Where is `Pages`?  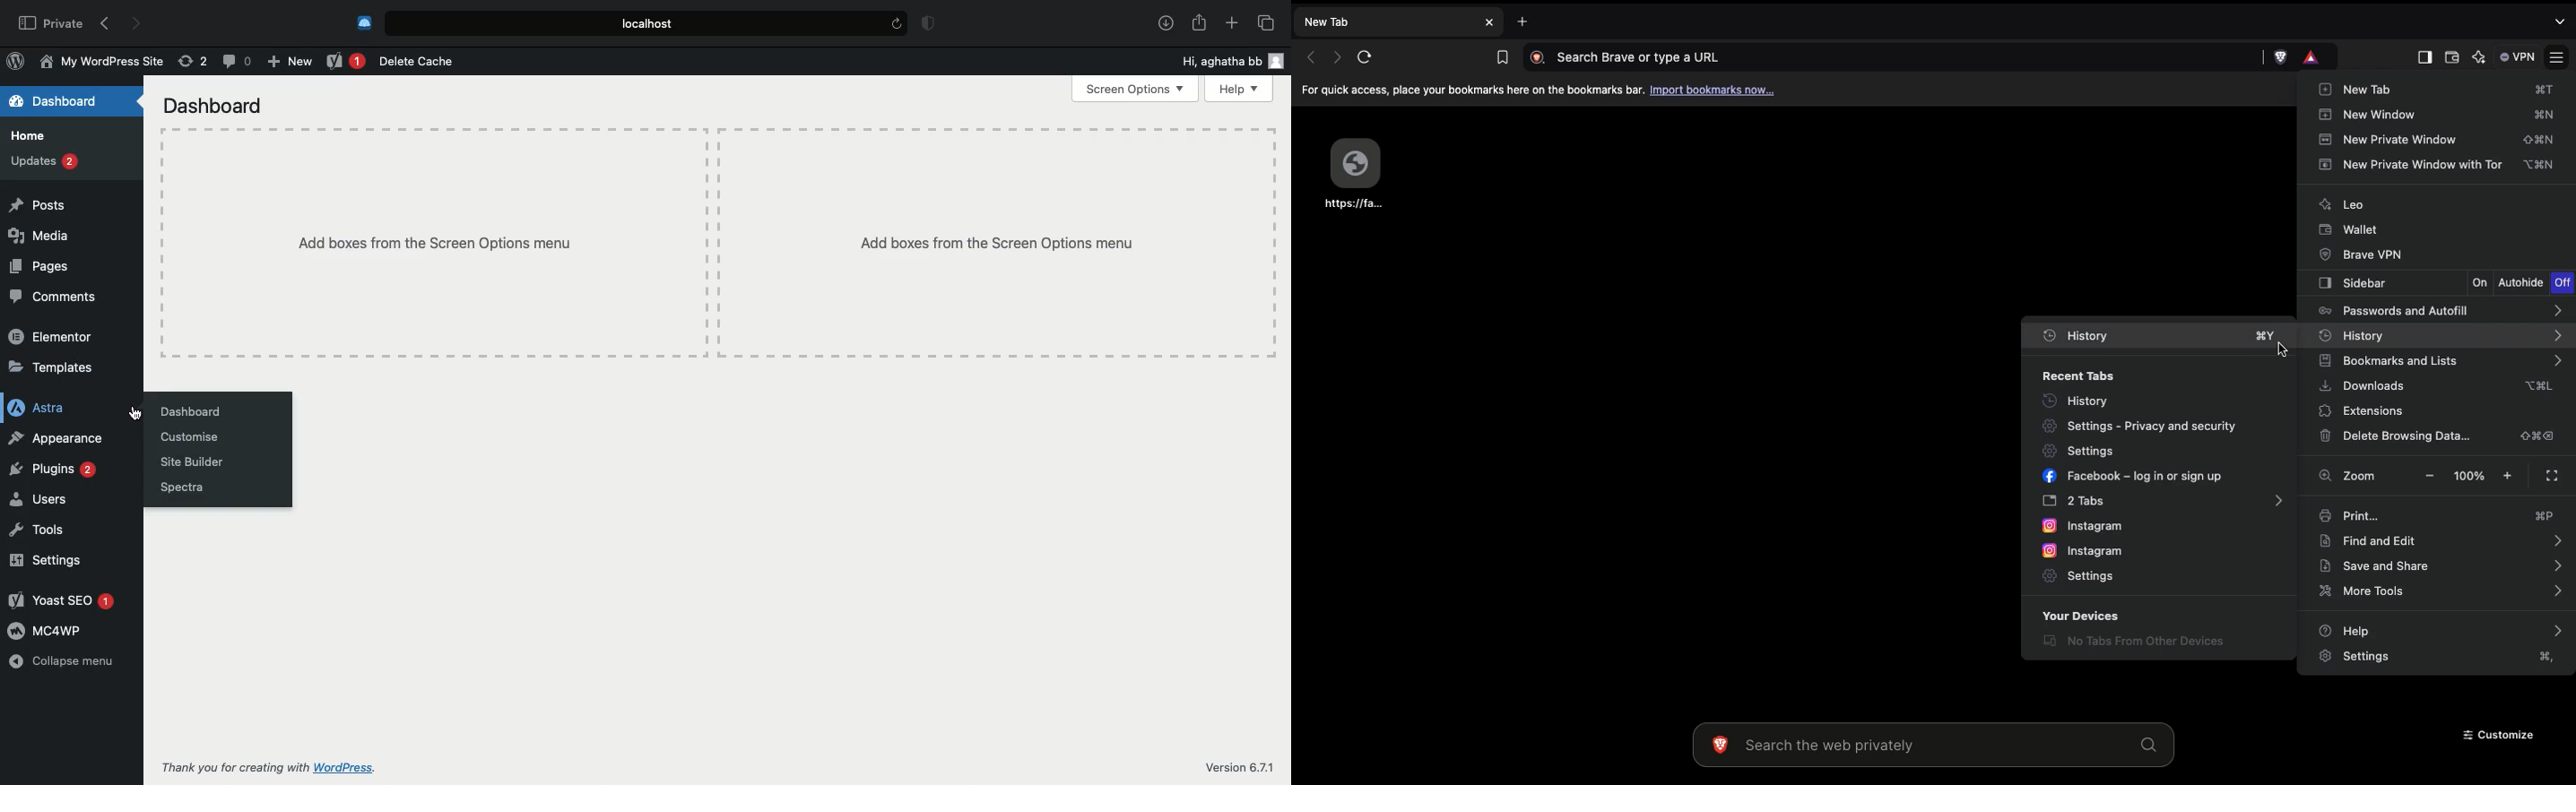 Pages is located at coordinates (39, 267).